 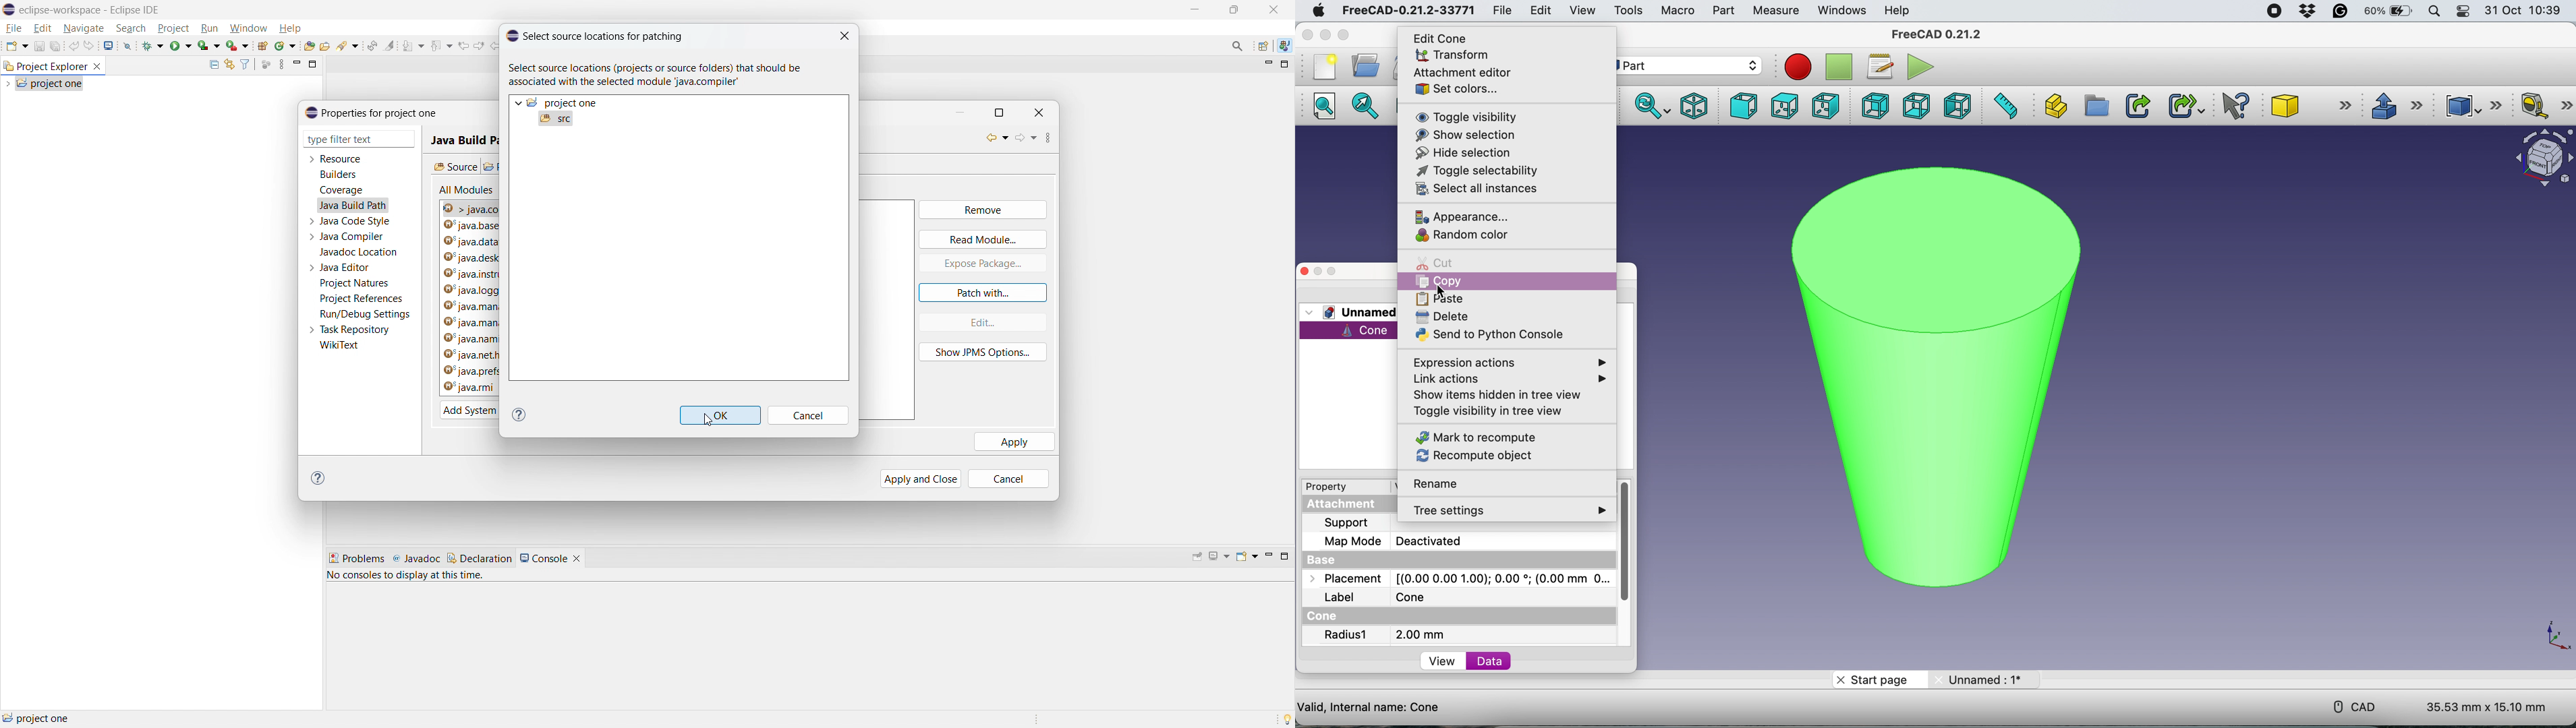 I want to click on tree settings, so click(x=1513, y=512).